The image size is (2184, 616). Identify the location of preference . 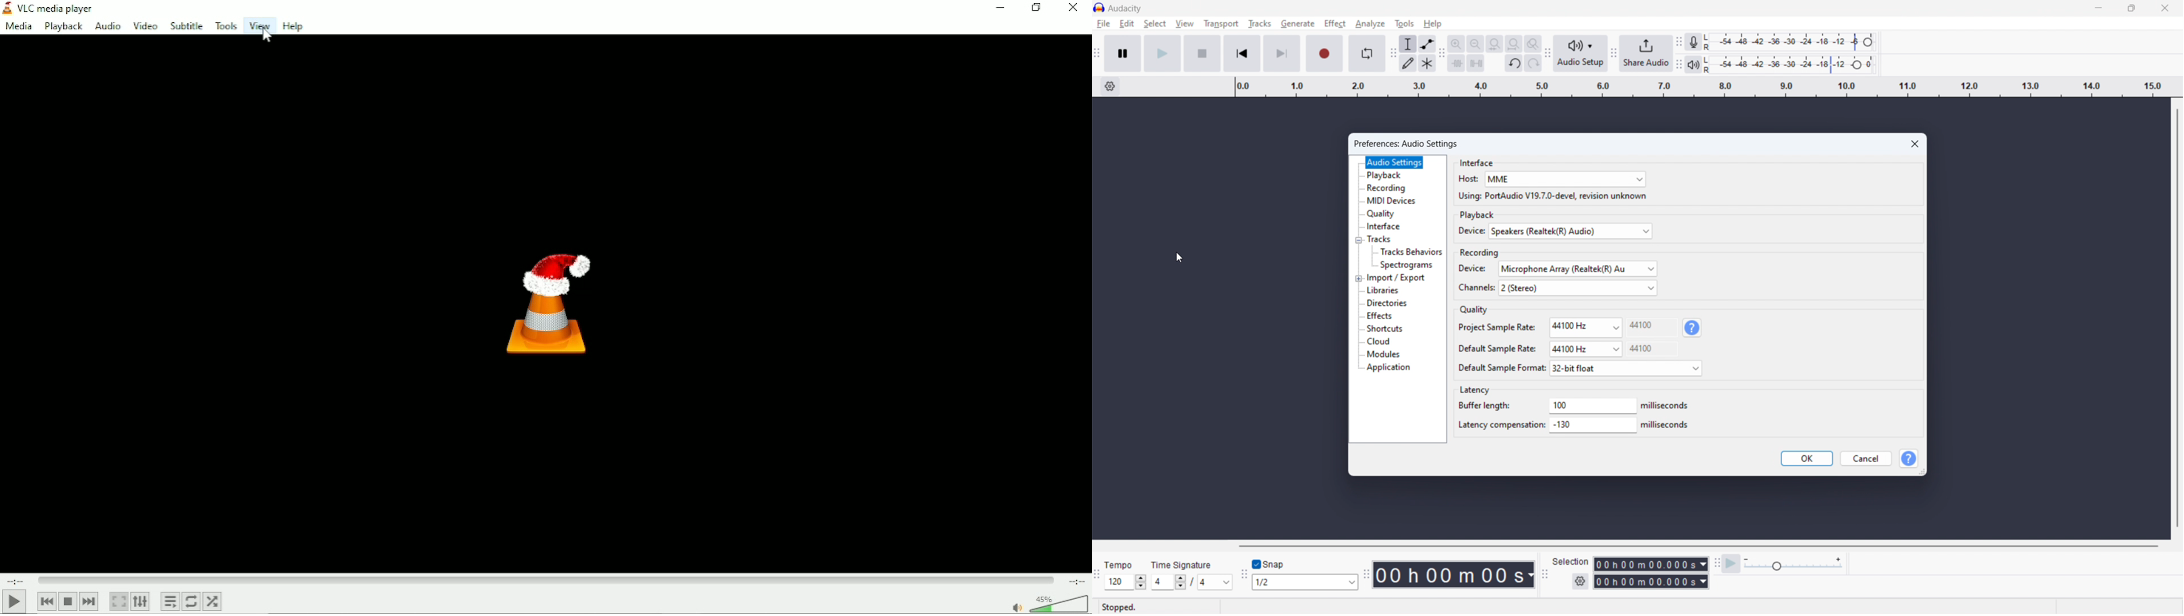
(1406, 144).